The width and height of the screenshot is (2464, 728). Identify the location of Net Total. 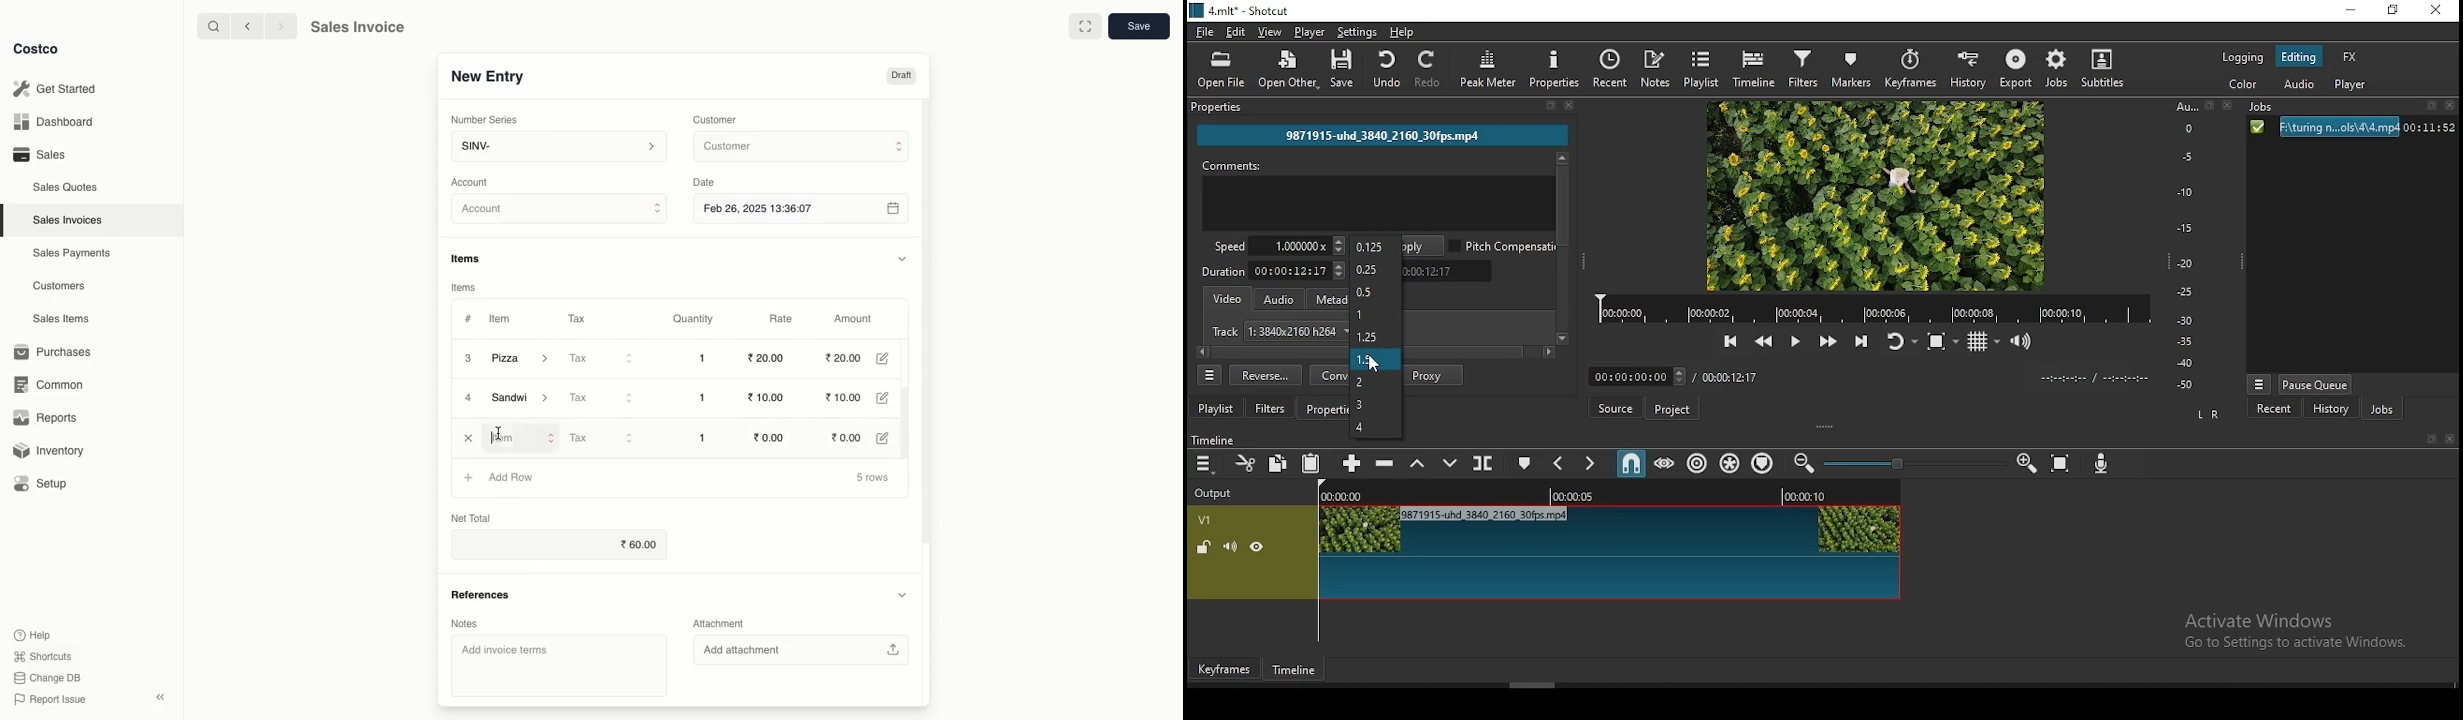
(470, 516).